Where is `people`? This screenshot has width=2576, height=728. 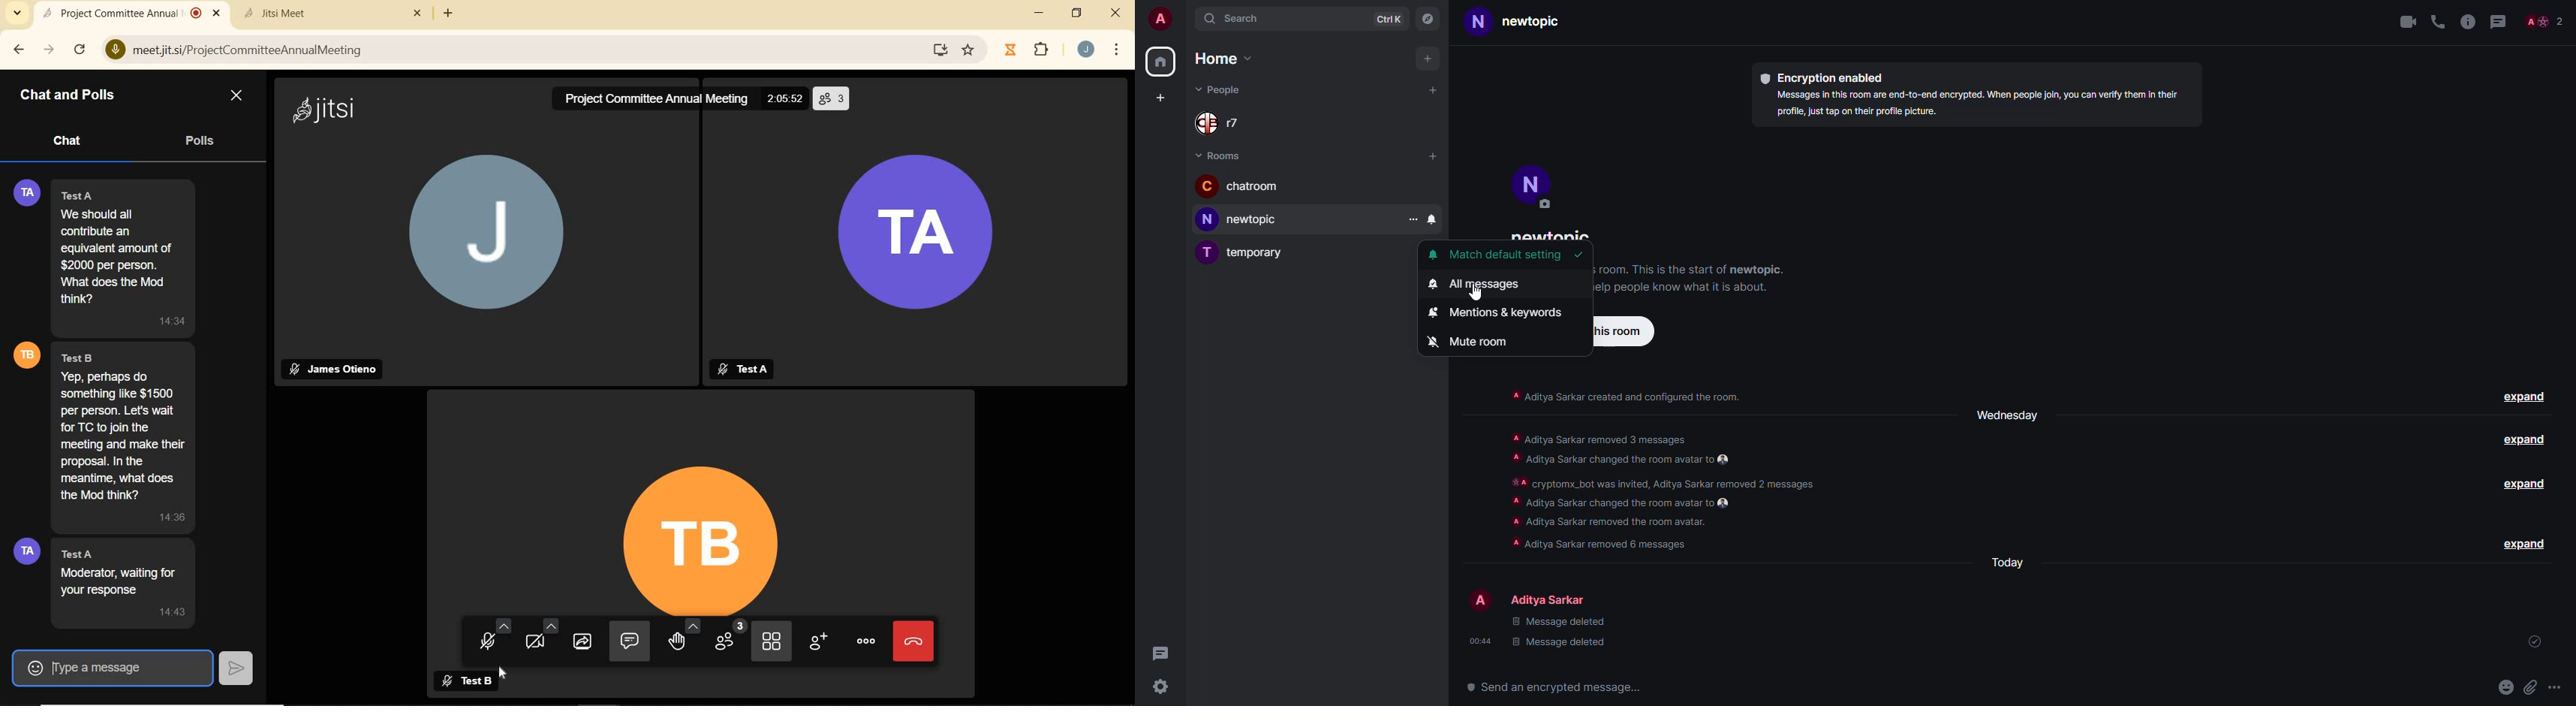 people is located at coordinates (1551, 601).